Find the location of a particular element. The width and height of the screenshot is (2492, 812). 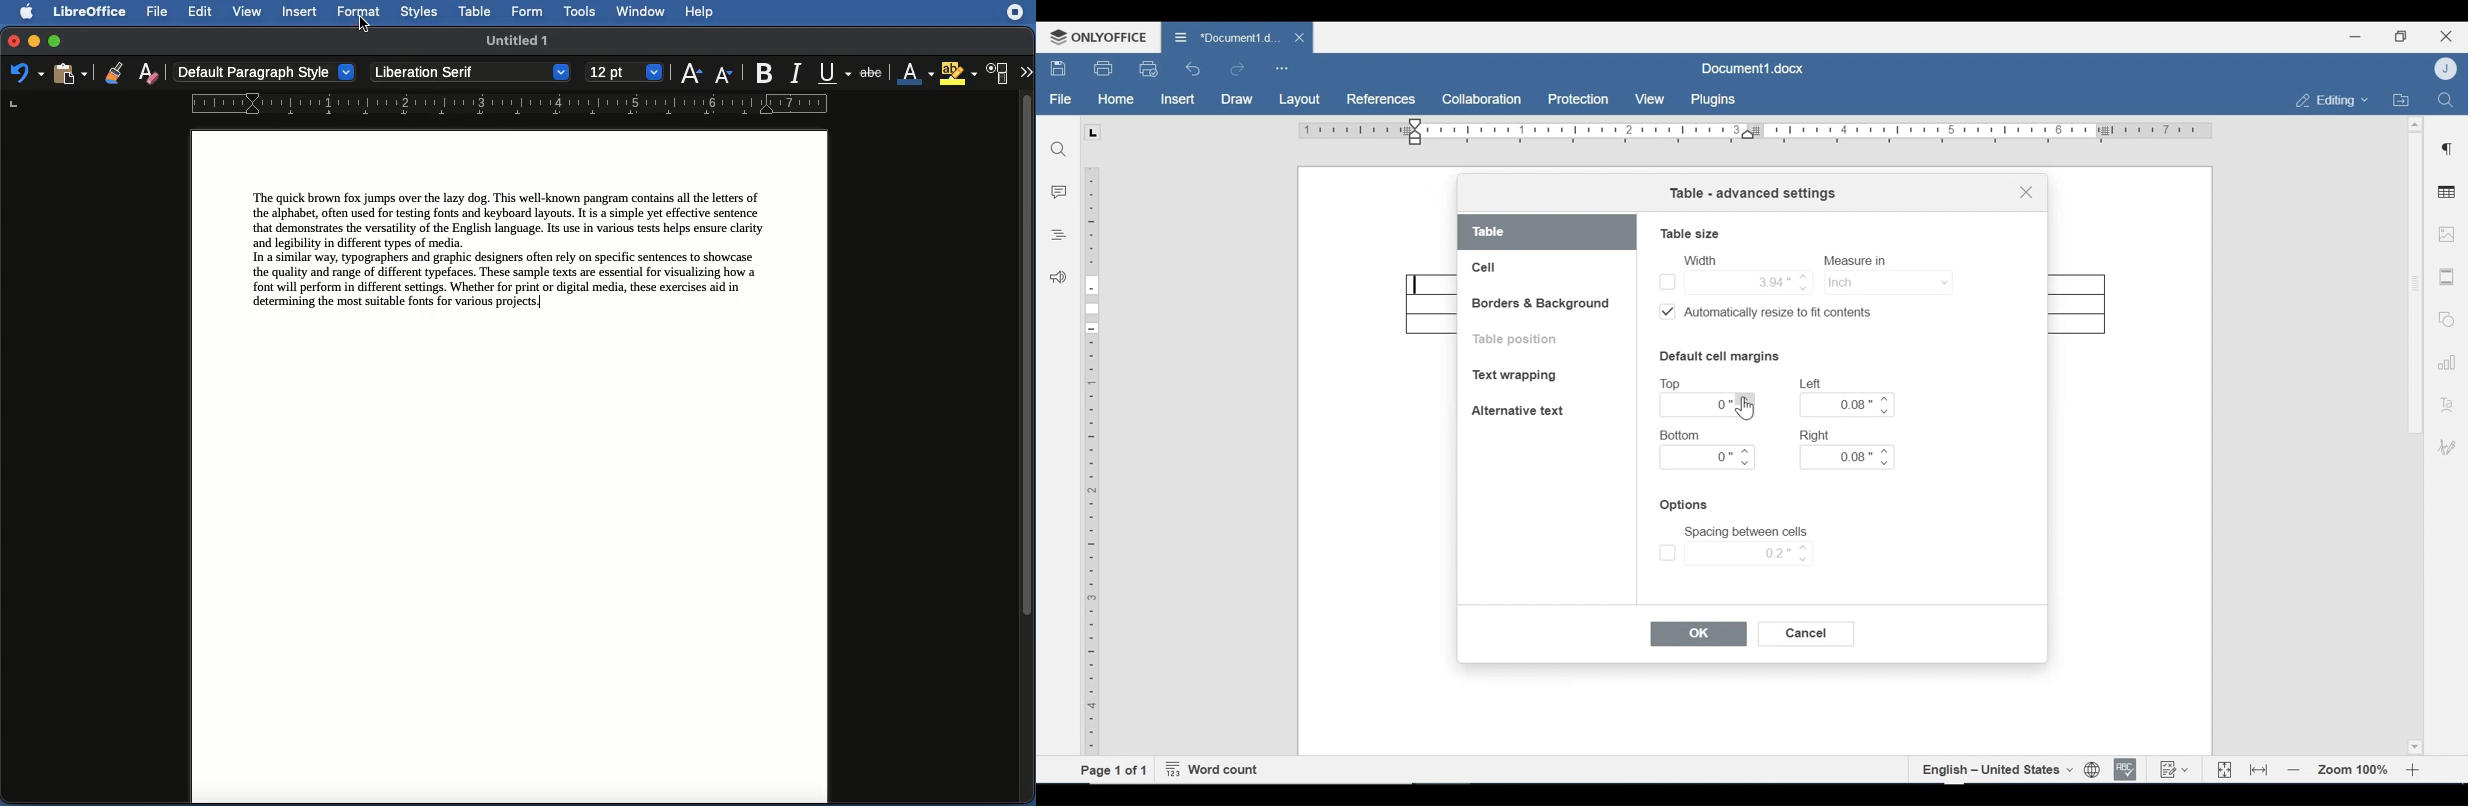

Table - advanced settings is located at coordinates (1752, 195).